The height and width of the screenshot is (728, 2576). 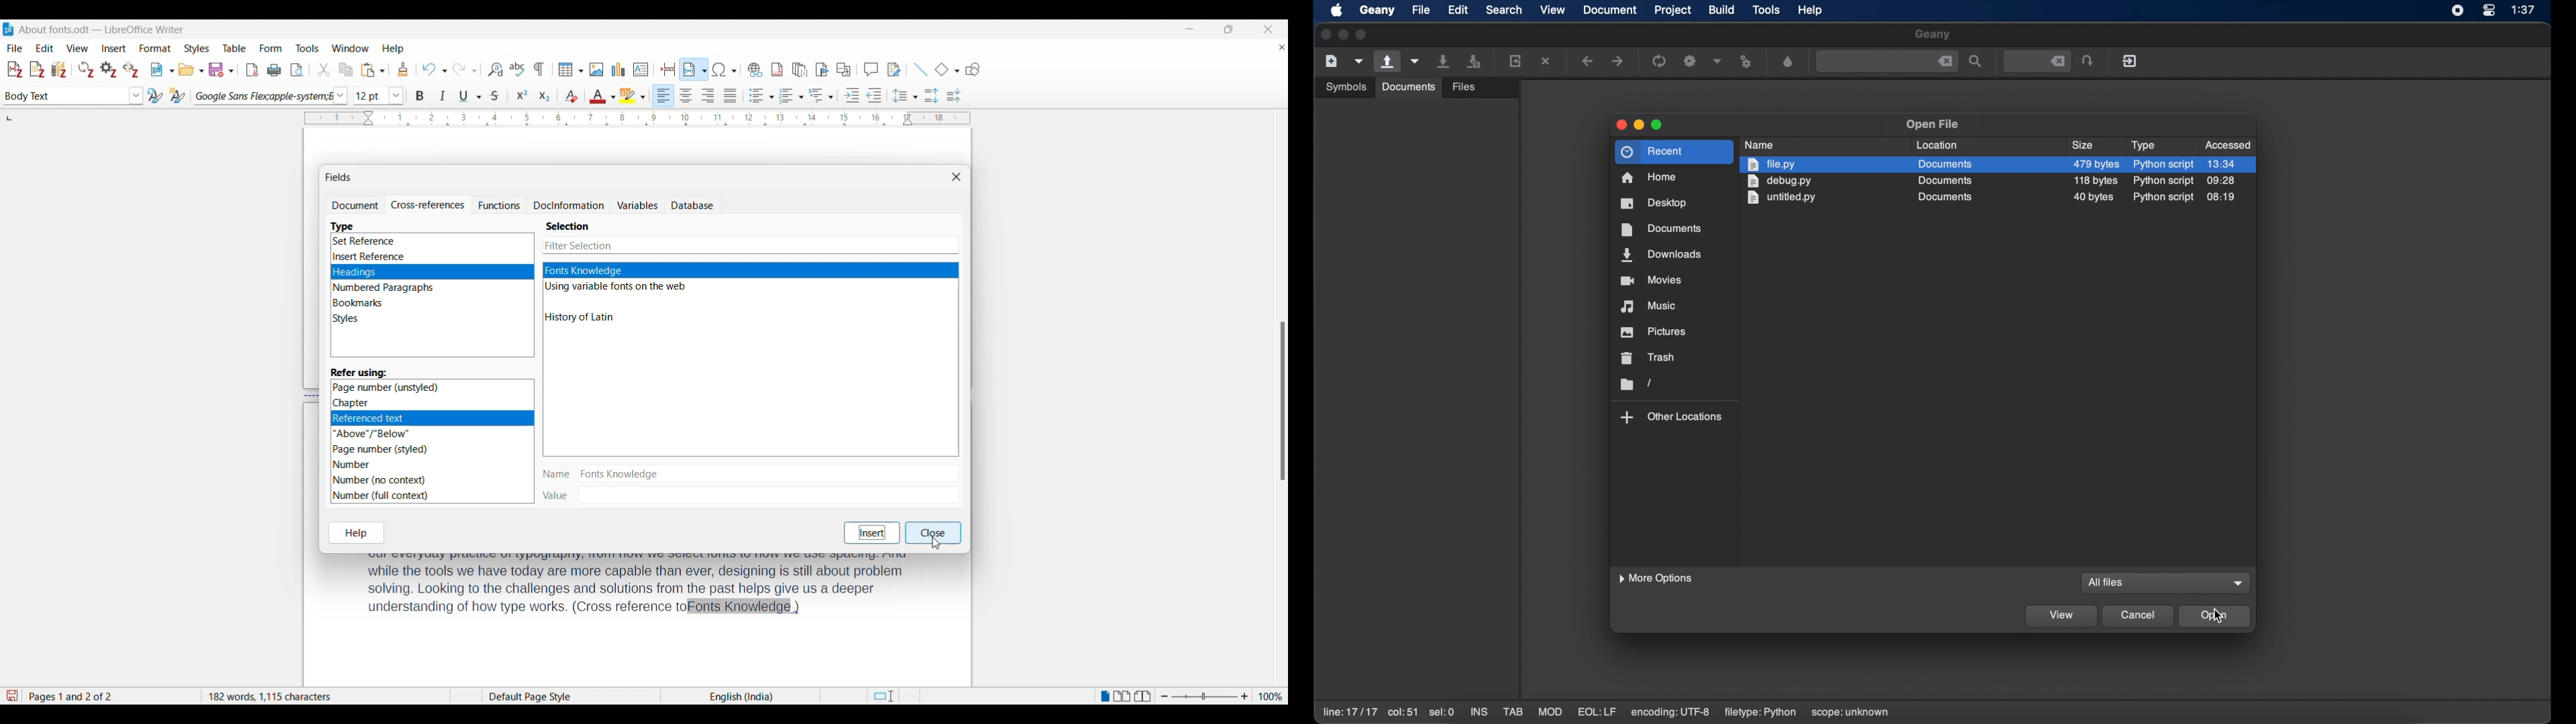 I want to click on open file, so click(x=1932, y=125).